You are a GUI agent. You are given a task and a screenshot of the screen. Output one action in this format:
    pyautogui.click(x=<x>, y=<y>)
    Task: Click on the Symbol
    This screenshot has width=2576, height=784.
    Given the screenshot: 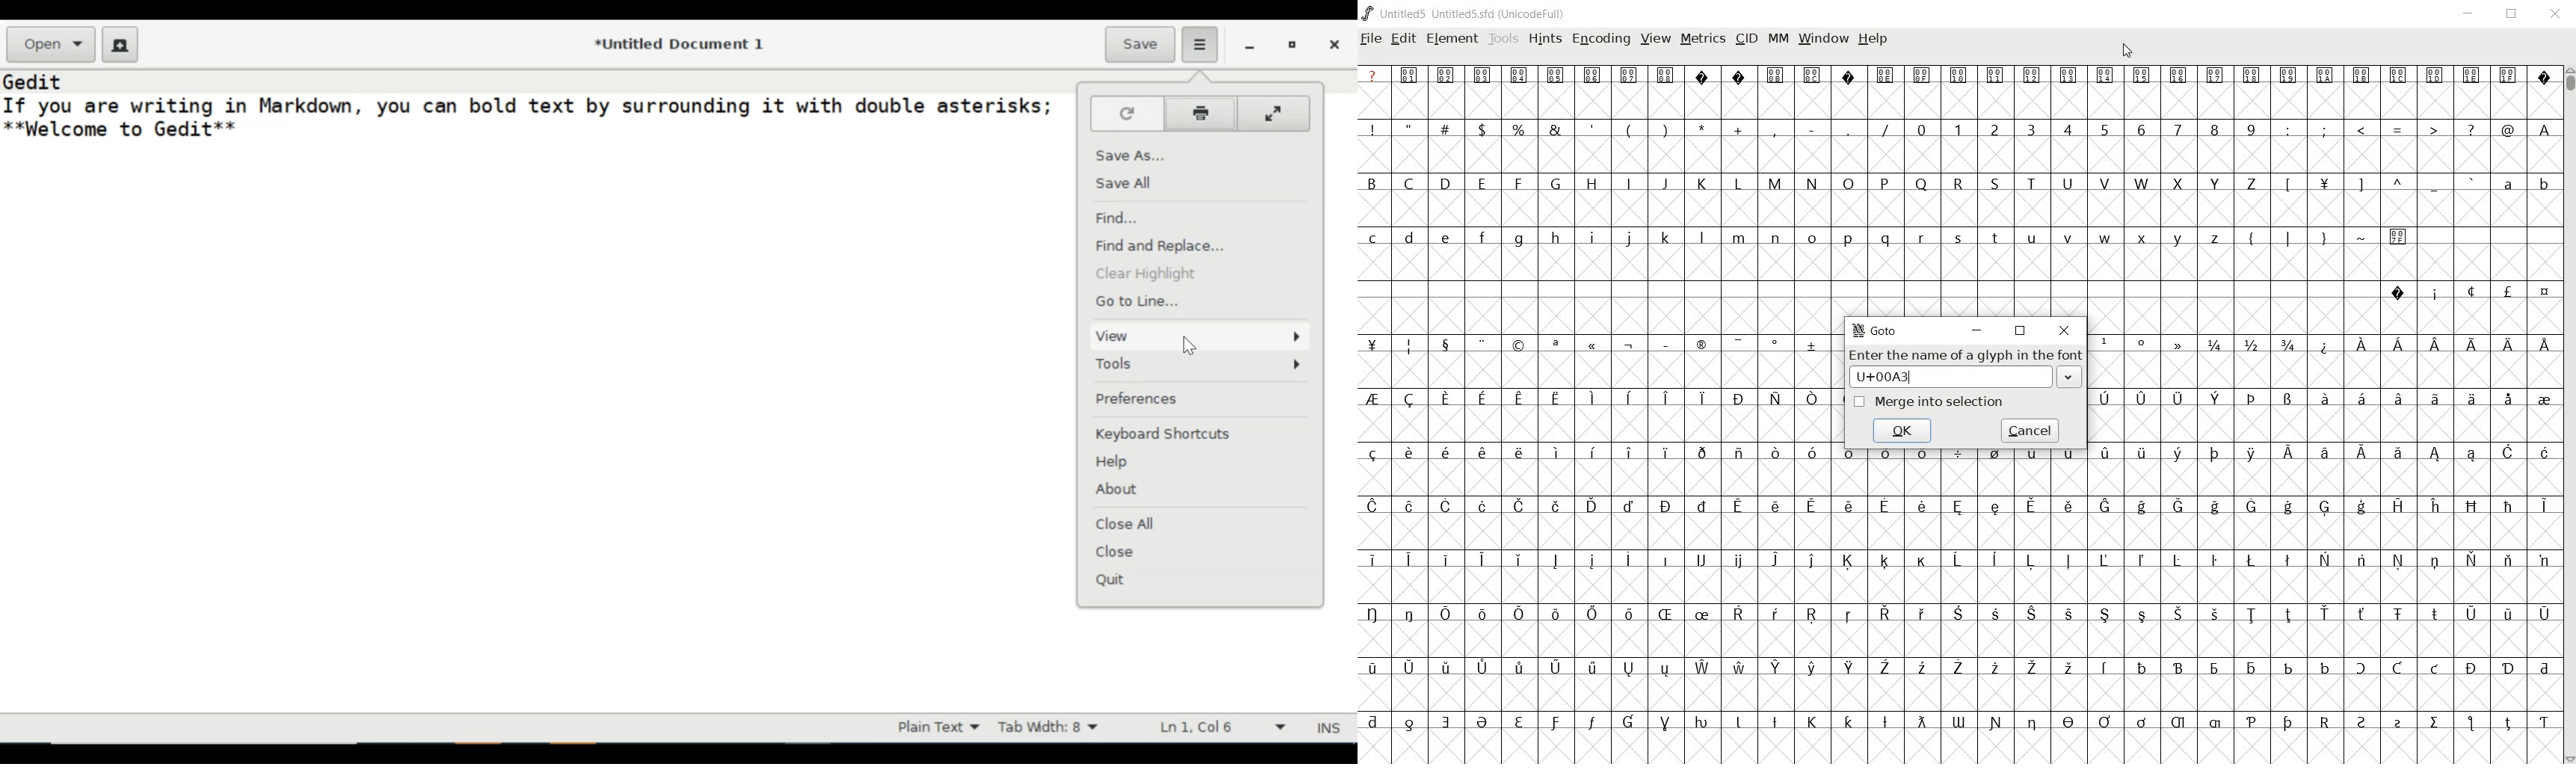 What is the action you would take?
    pyautogui.click(x=1556, y=615)
    